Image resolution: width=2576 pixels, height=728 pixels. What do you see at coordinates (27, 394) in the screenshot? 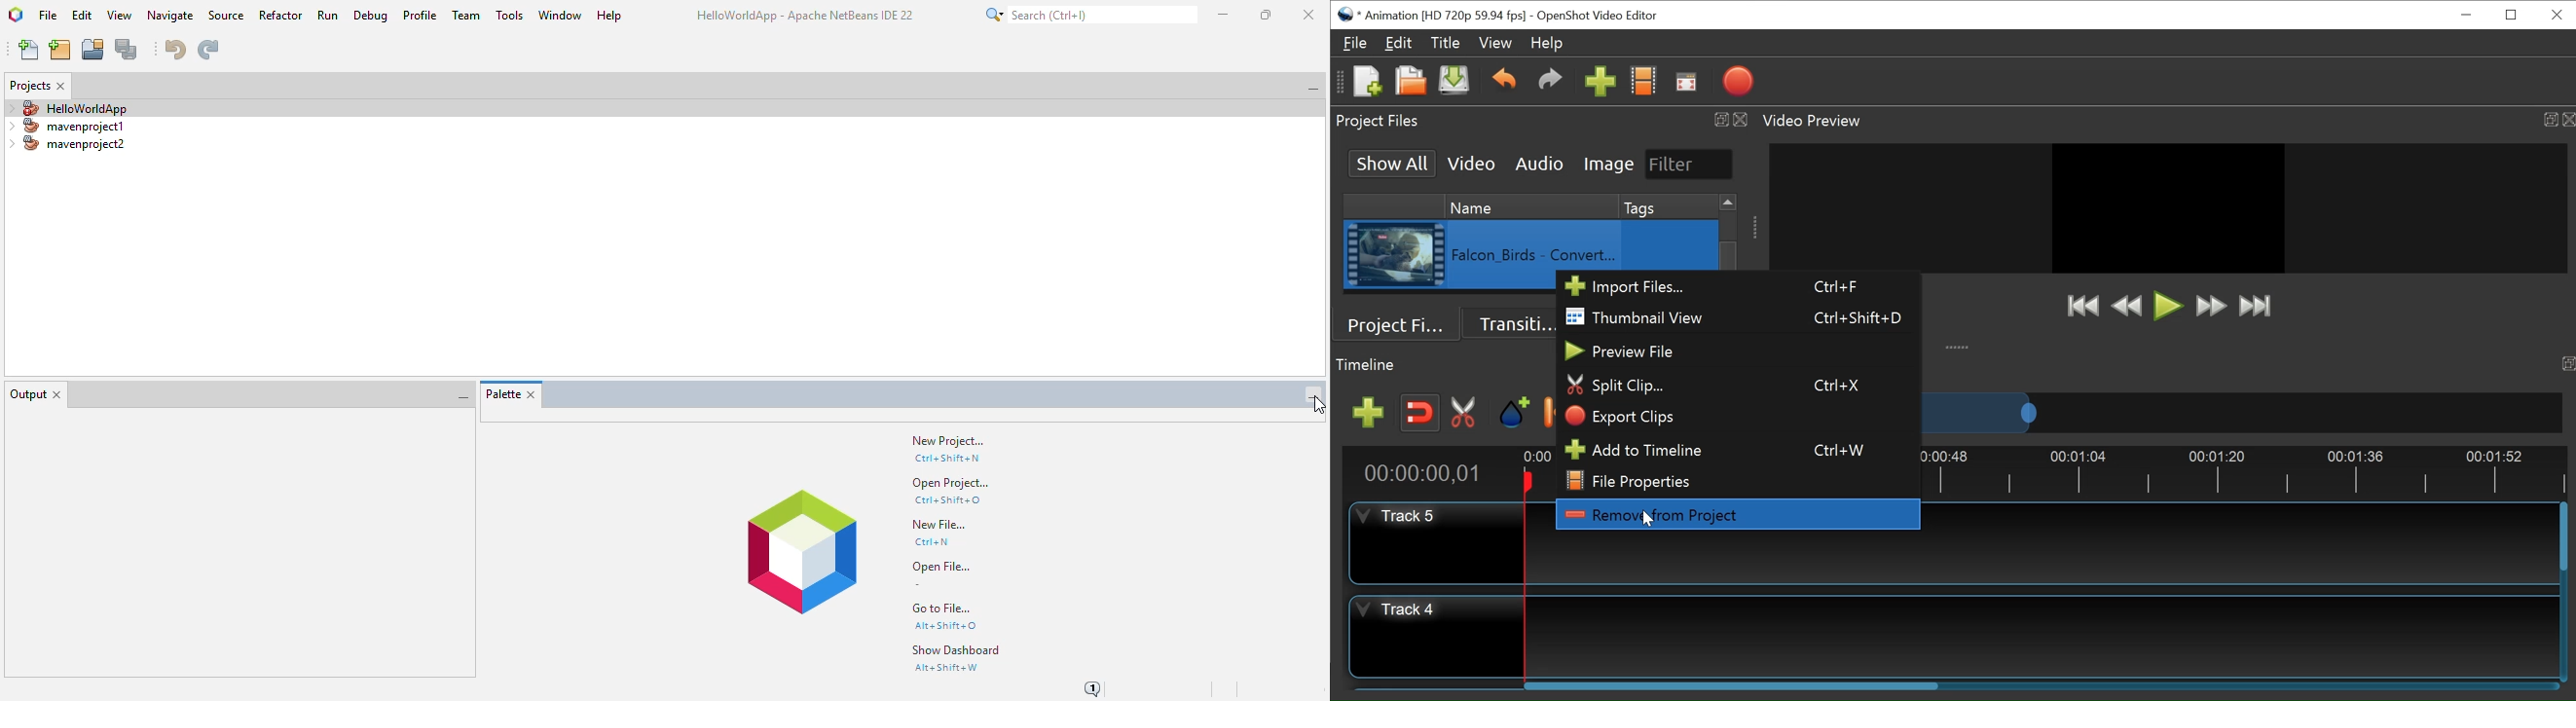
I see `output` at bounding box center [27, 394].